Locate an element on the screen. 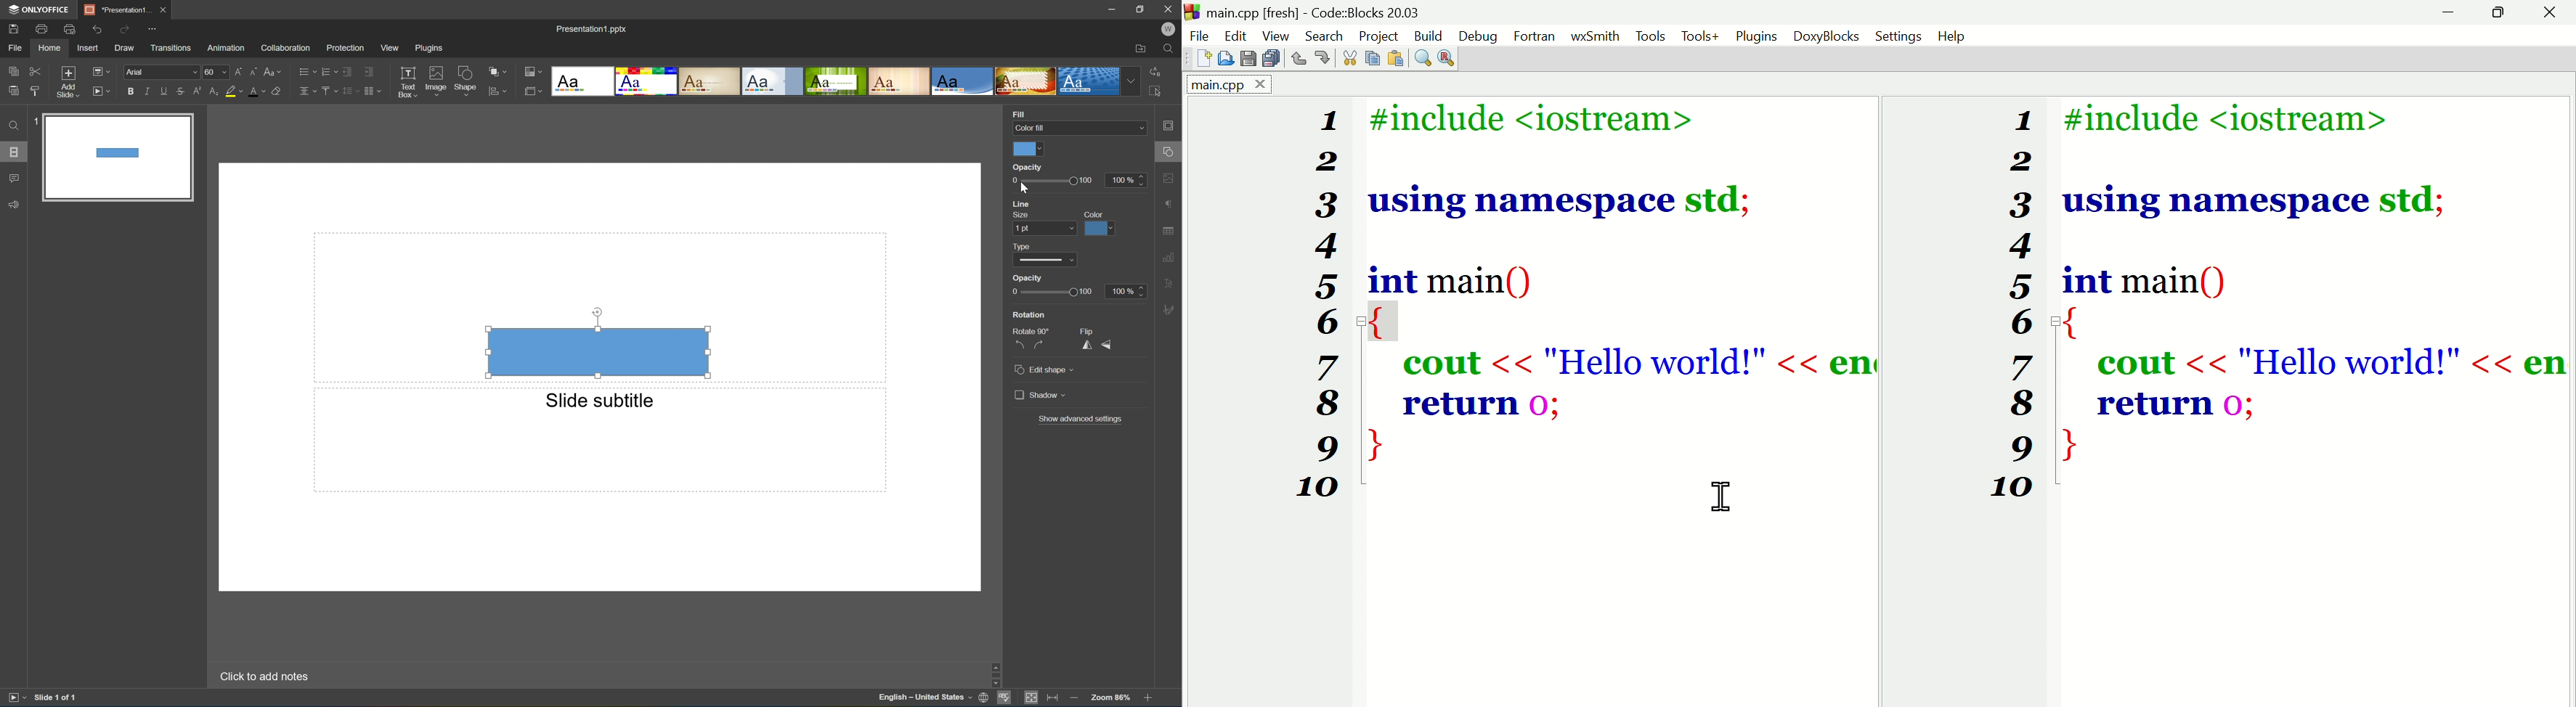  Type is located at coordinates (1043, 261).